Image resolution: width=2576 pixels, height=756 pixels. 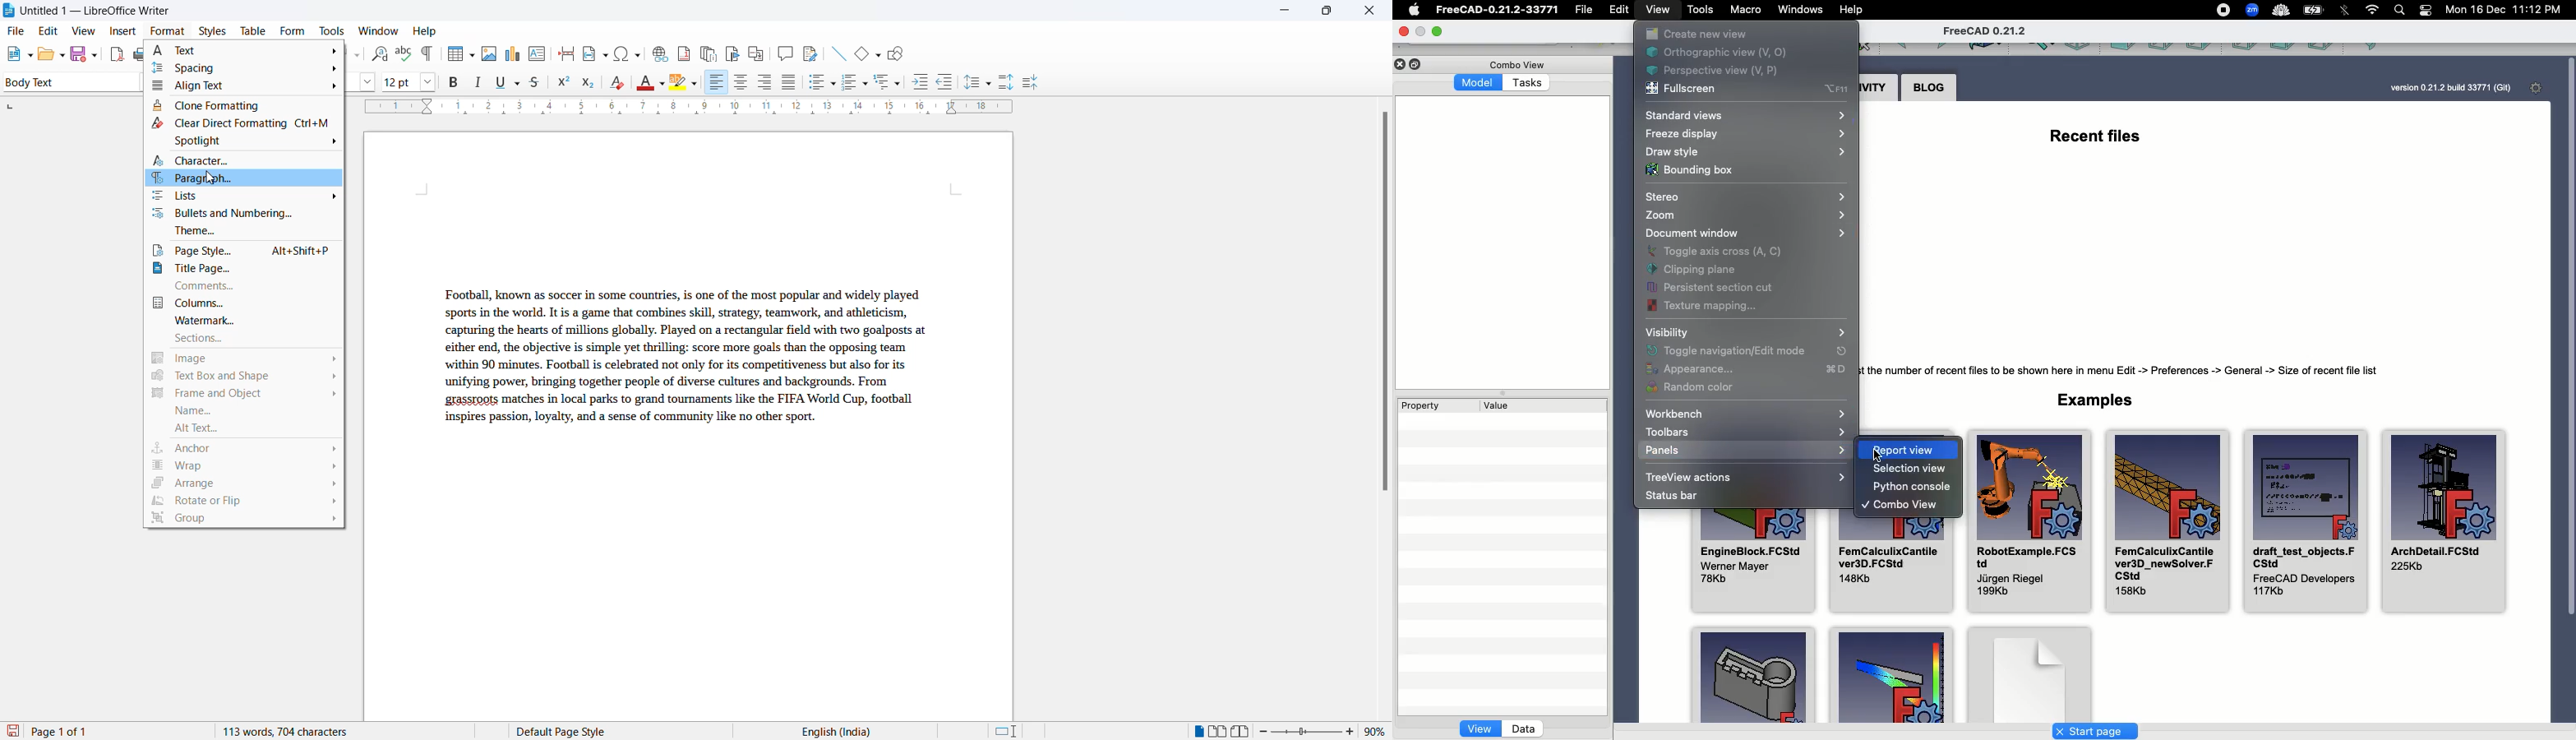 I want to click on align text, so click(x=246, y=85).